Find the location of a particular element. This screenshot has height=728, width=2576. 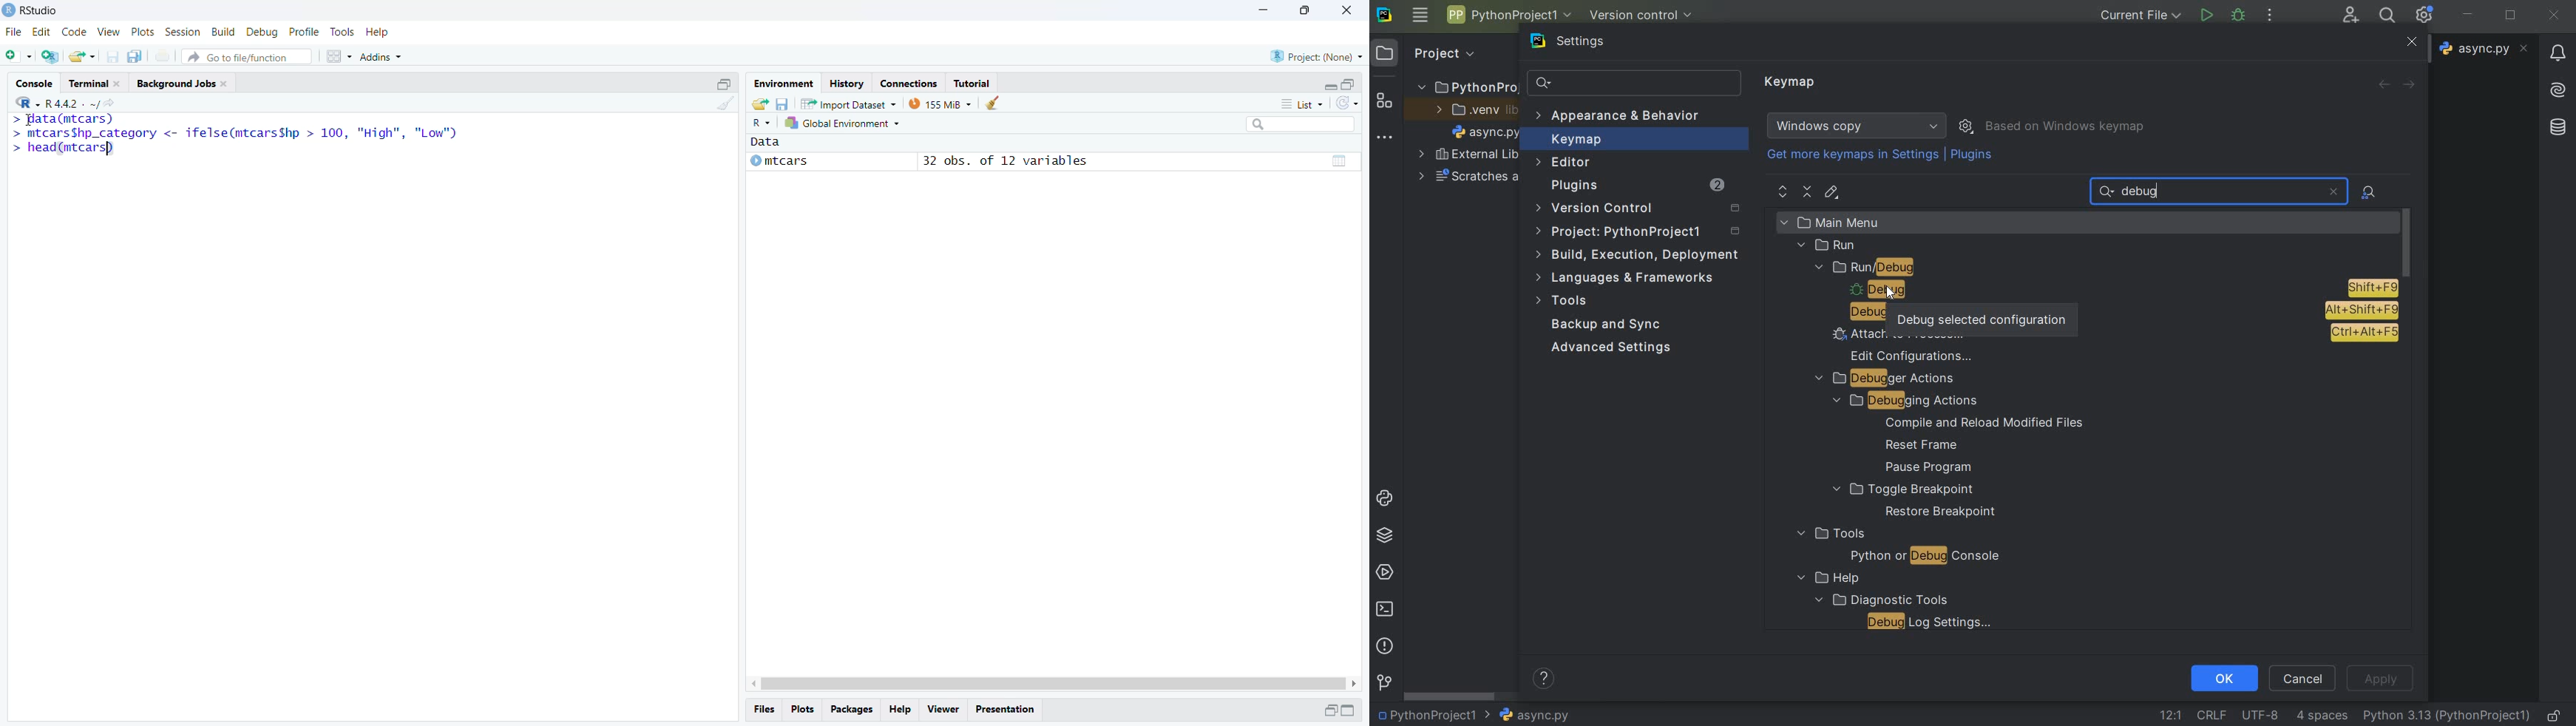

Minimize is located at coordinates (1327, 84).